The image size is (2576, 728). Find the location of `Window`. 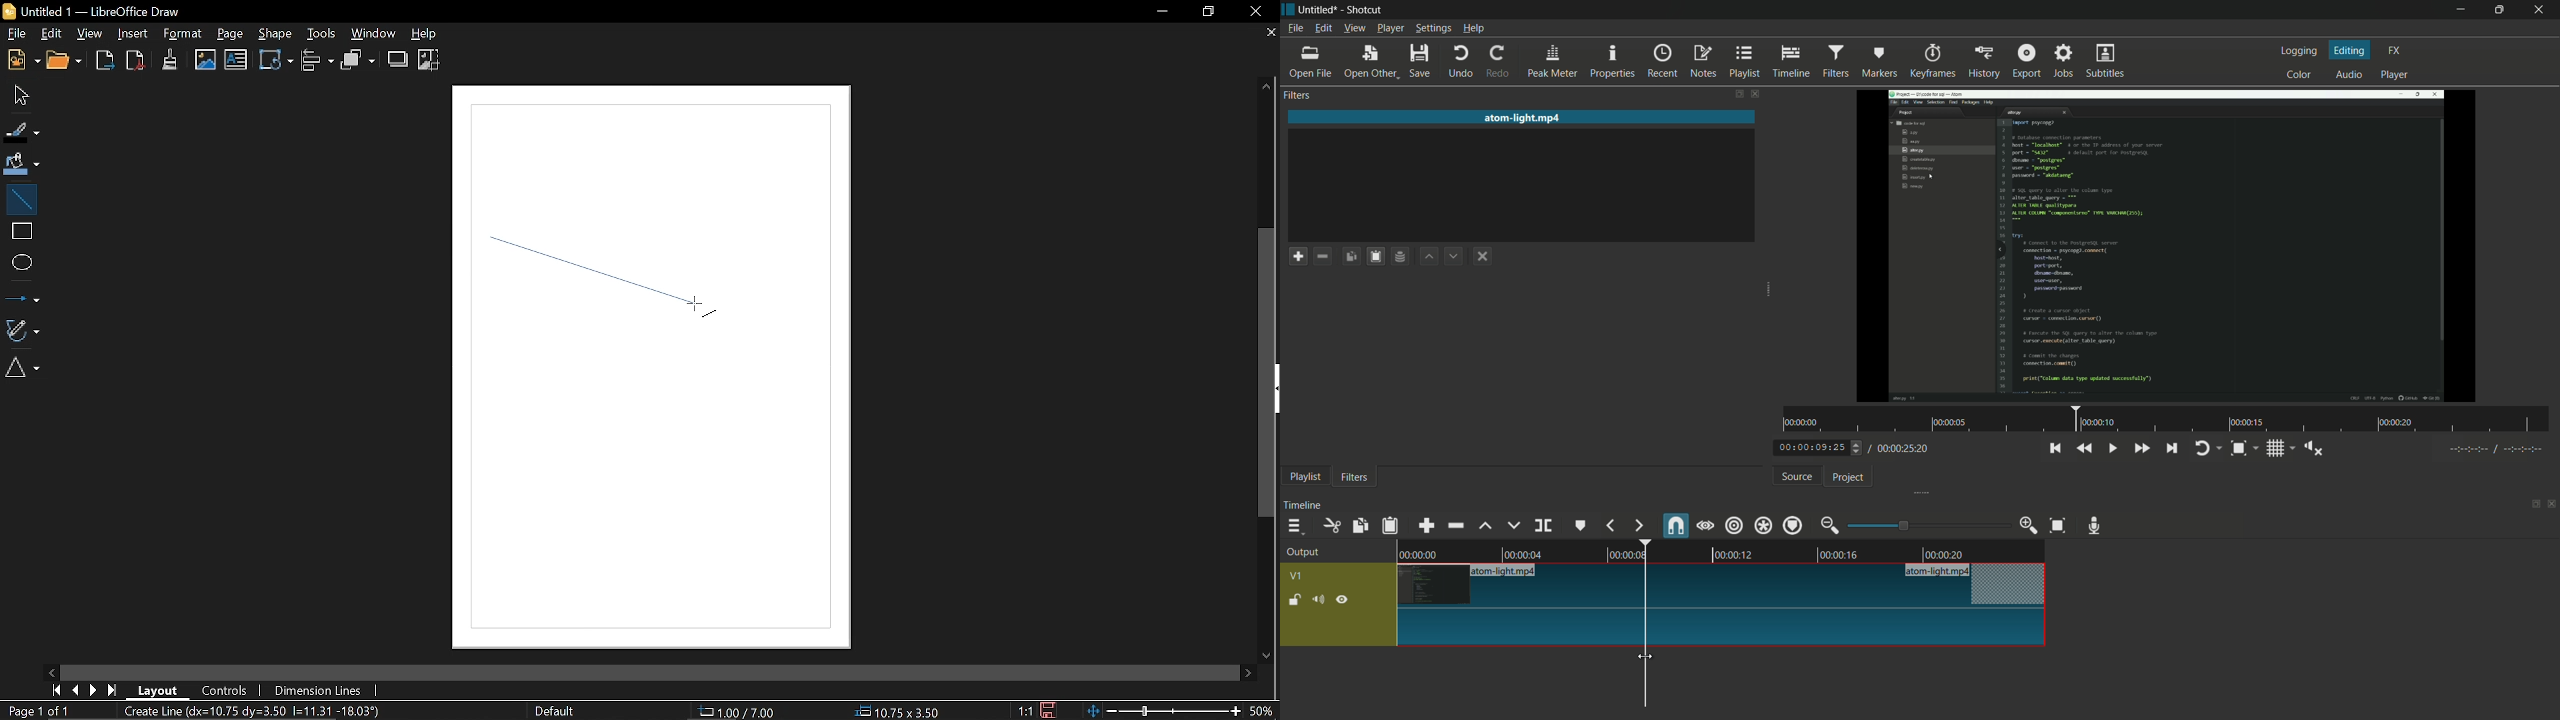

Window is located at coordinates (377, 34).